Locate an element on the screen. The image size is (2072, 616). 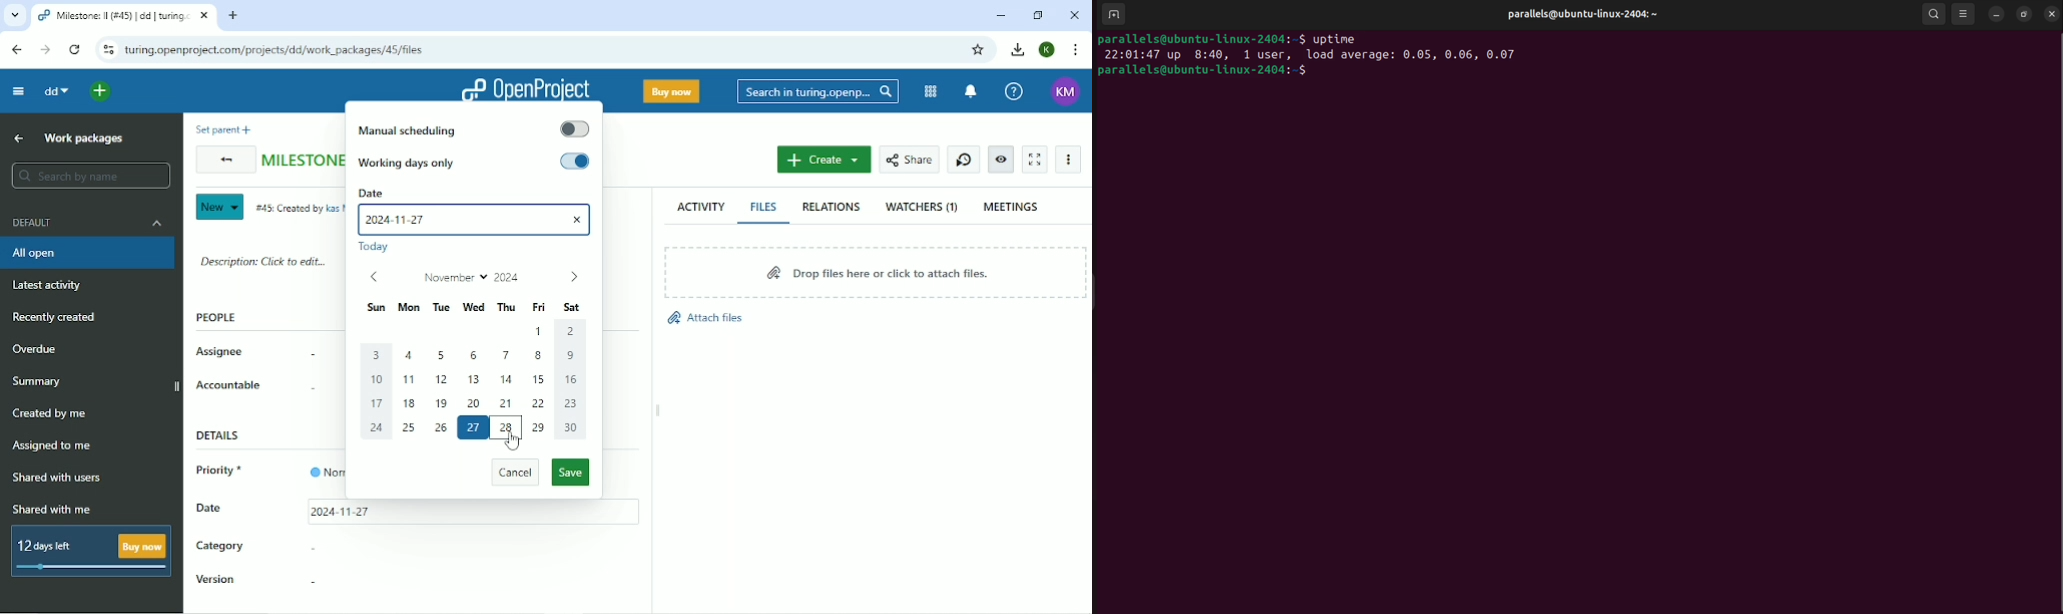
Scrollbar is located at coordinates (2056, 300).